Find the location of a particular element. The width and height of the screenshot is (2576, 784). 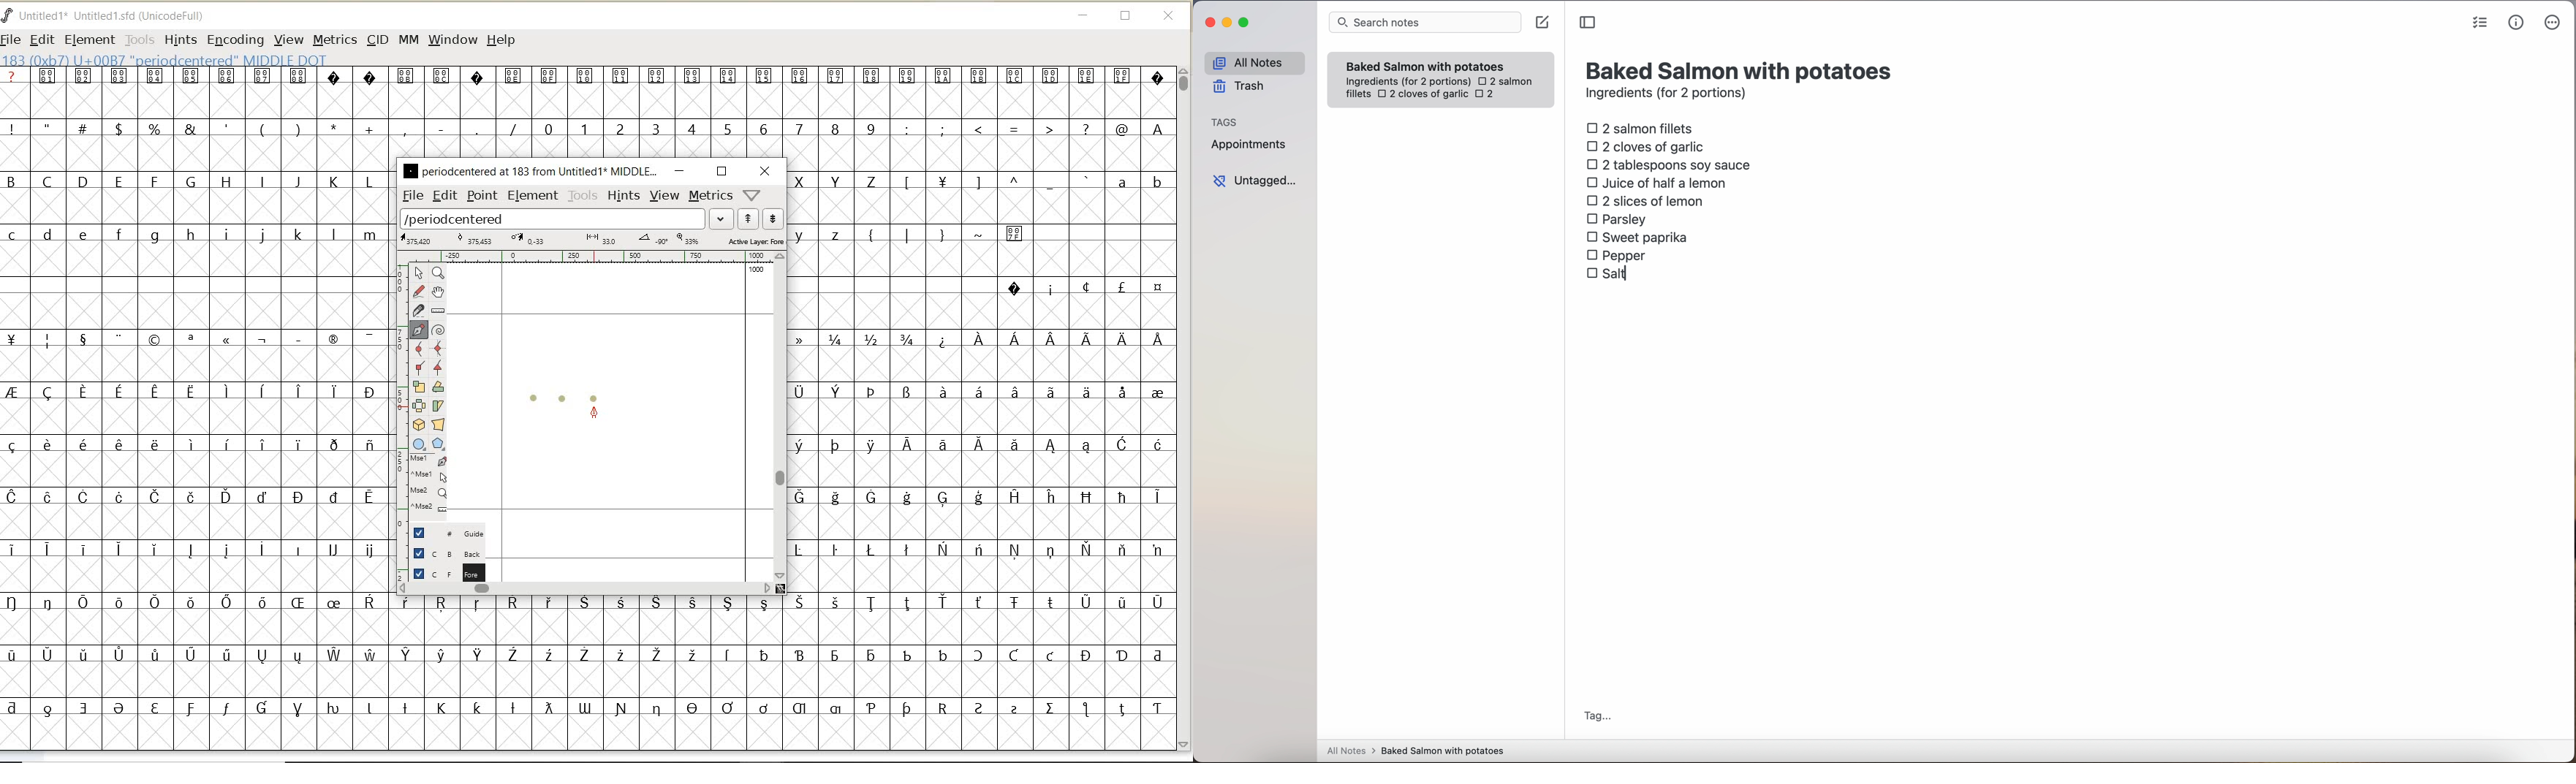

MM is located at coordinates (409, 40).